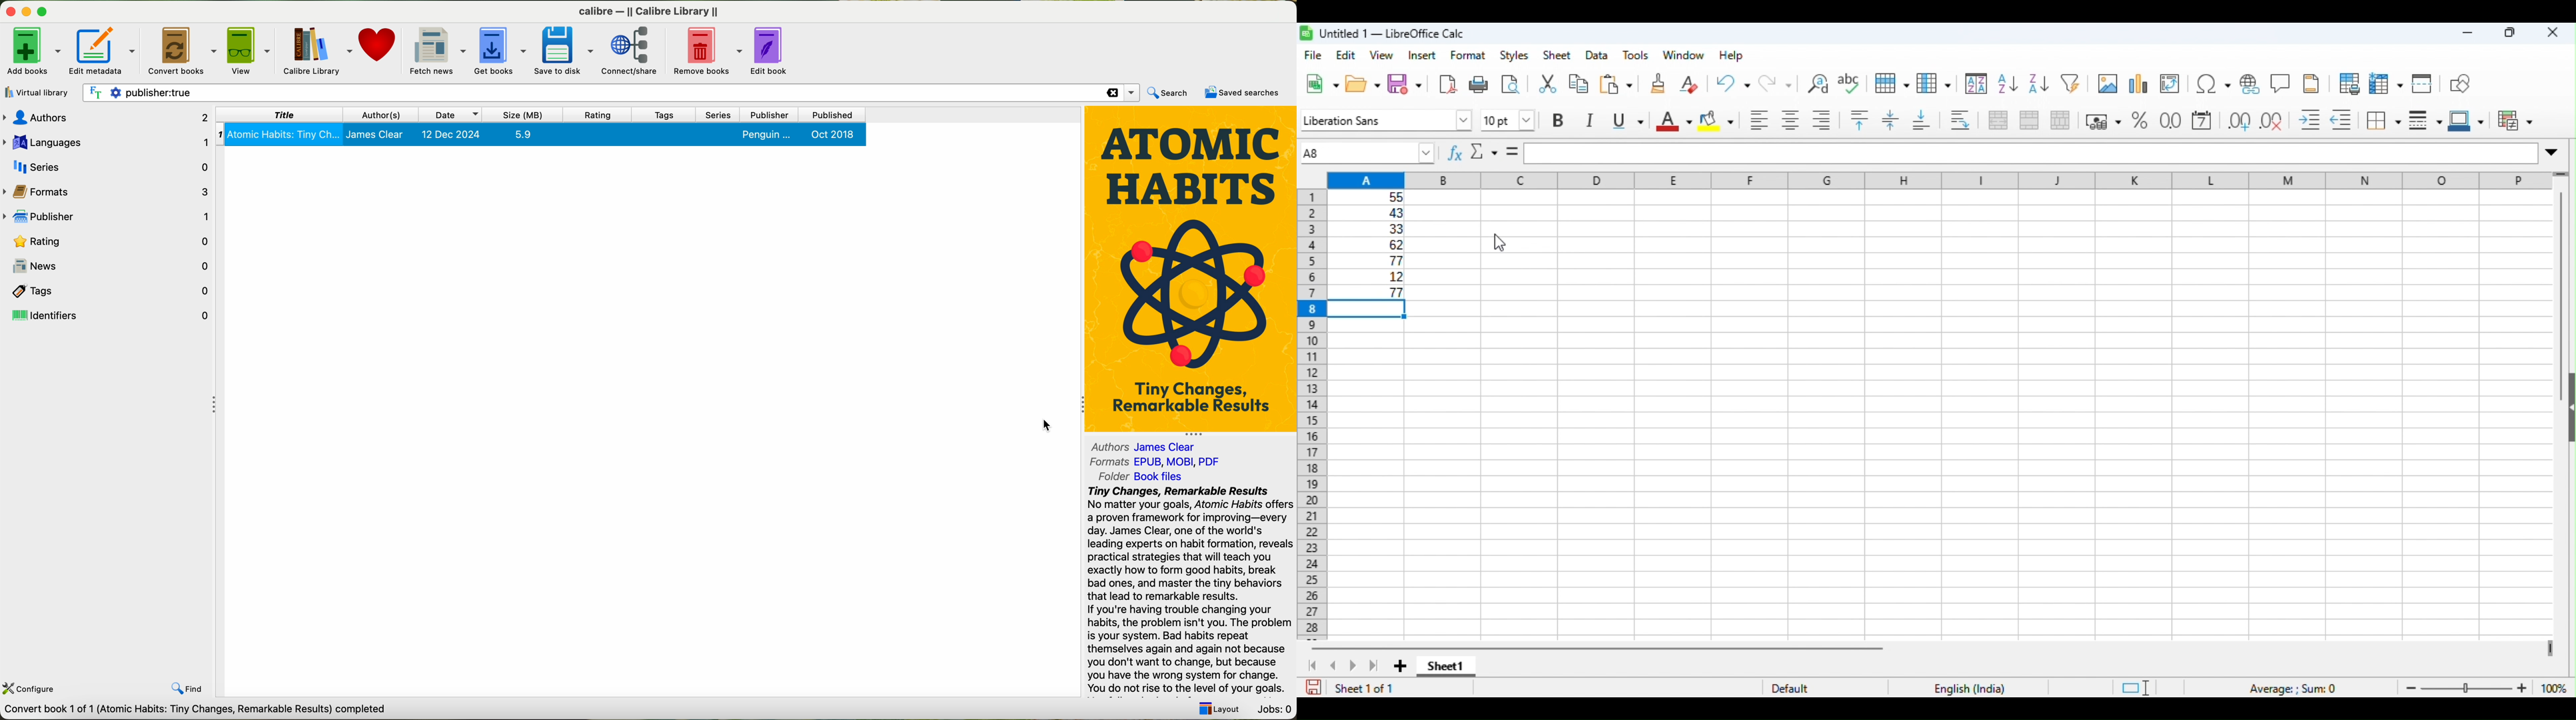 This screenshot has height=728, width=2576. Describe the element at coordinates (1615, 85) in the screenshot. I see `paste` at that location.